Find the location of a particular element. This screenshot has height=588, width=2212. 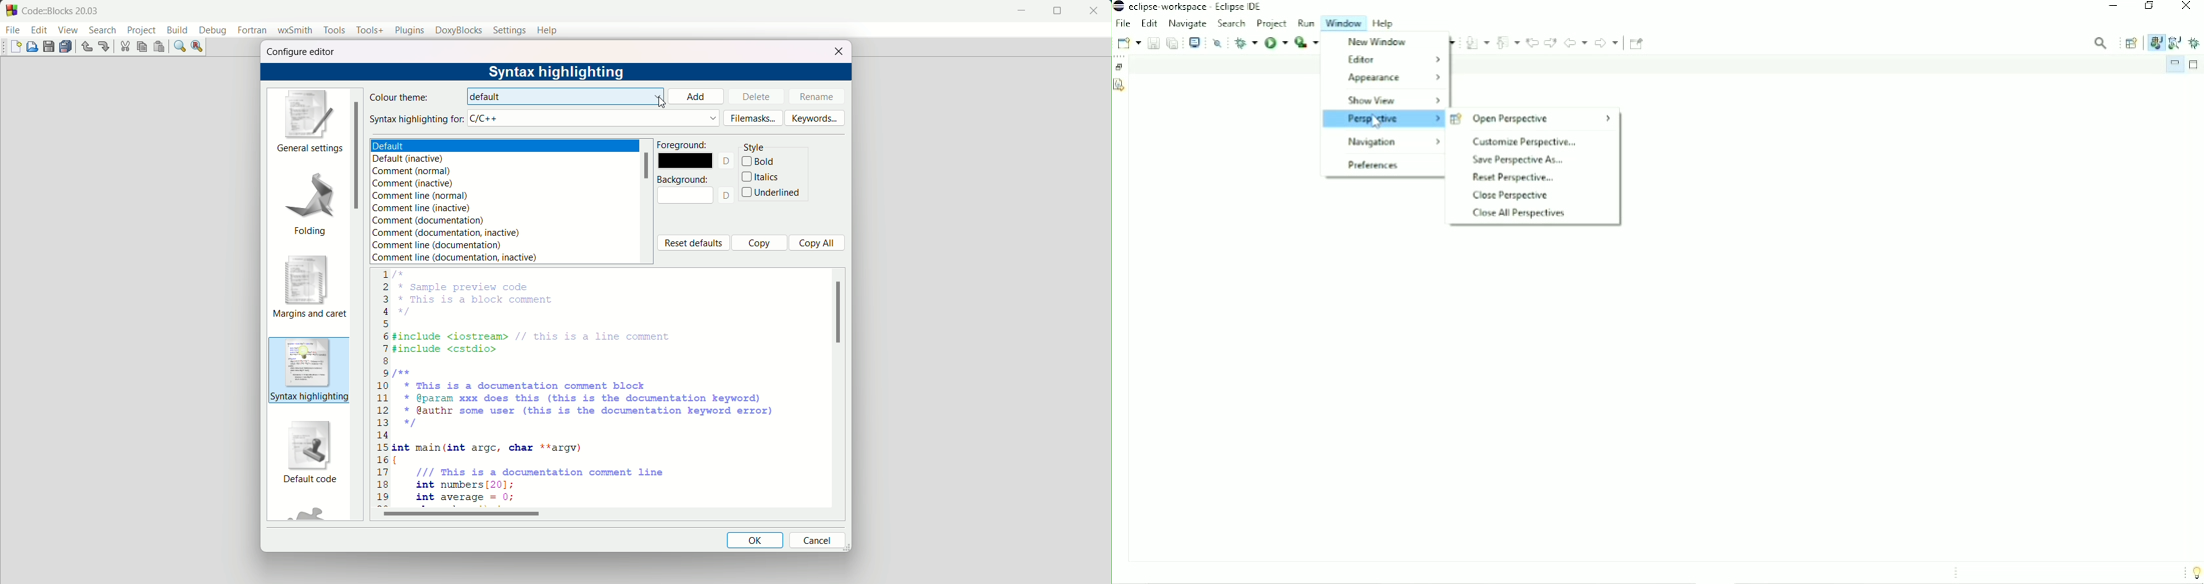

numbers is located at coordinates (381, 389).